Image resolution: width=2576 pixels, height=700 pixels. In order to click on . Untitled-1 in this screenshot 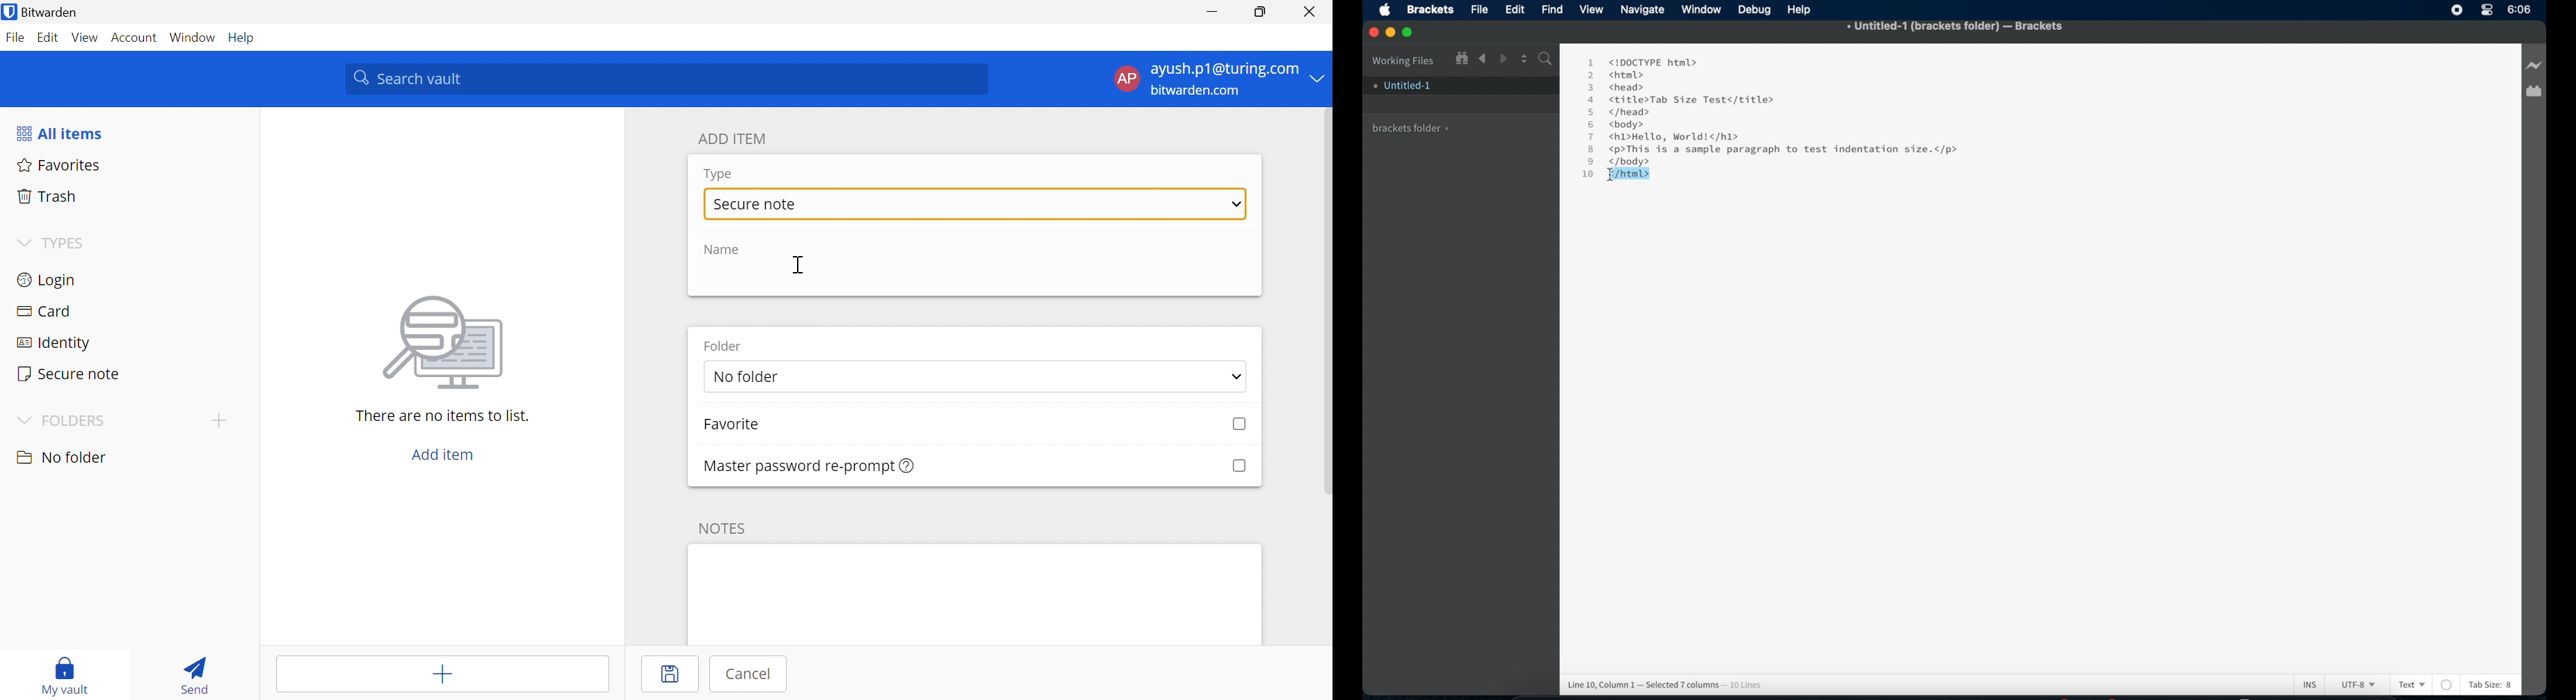, I will do `click(1401, 86)`.